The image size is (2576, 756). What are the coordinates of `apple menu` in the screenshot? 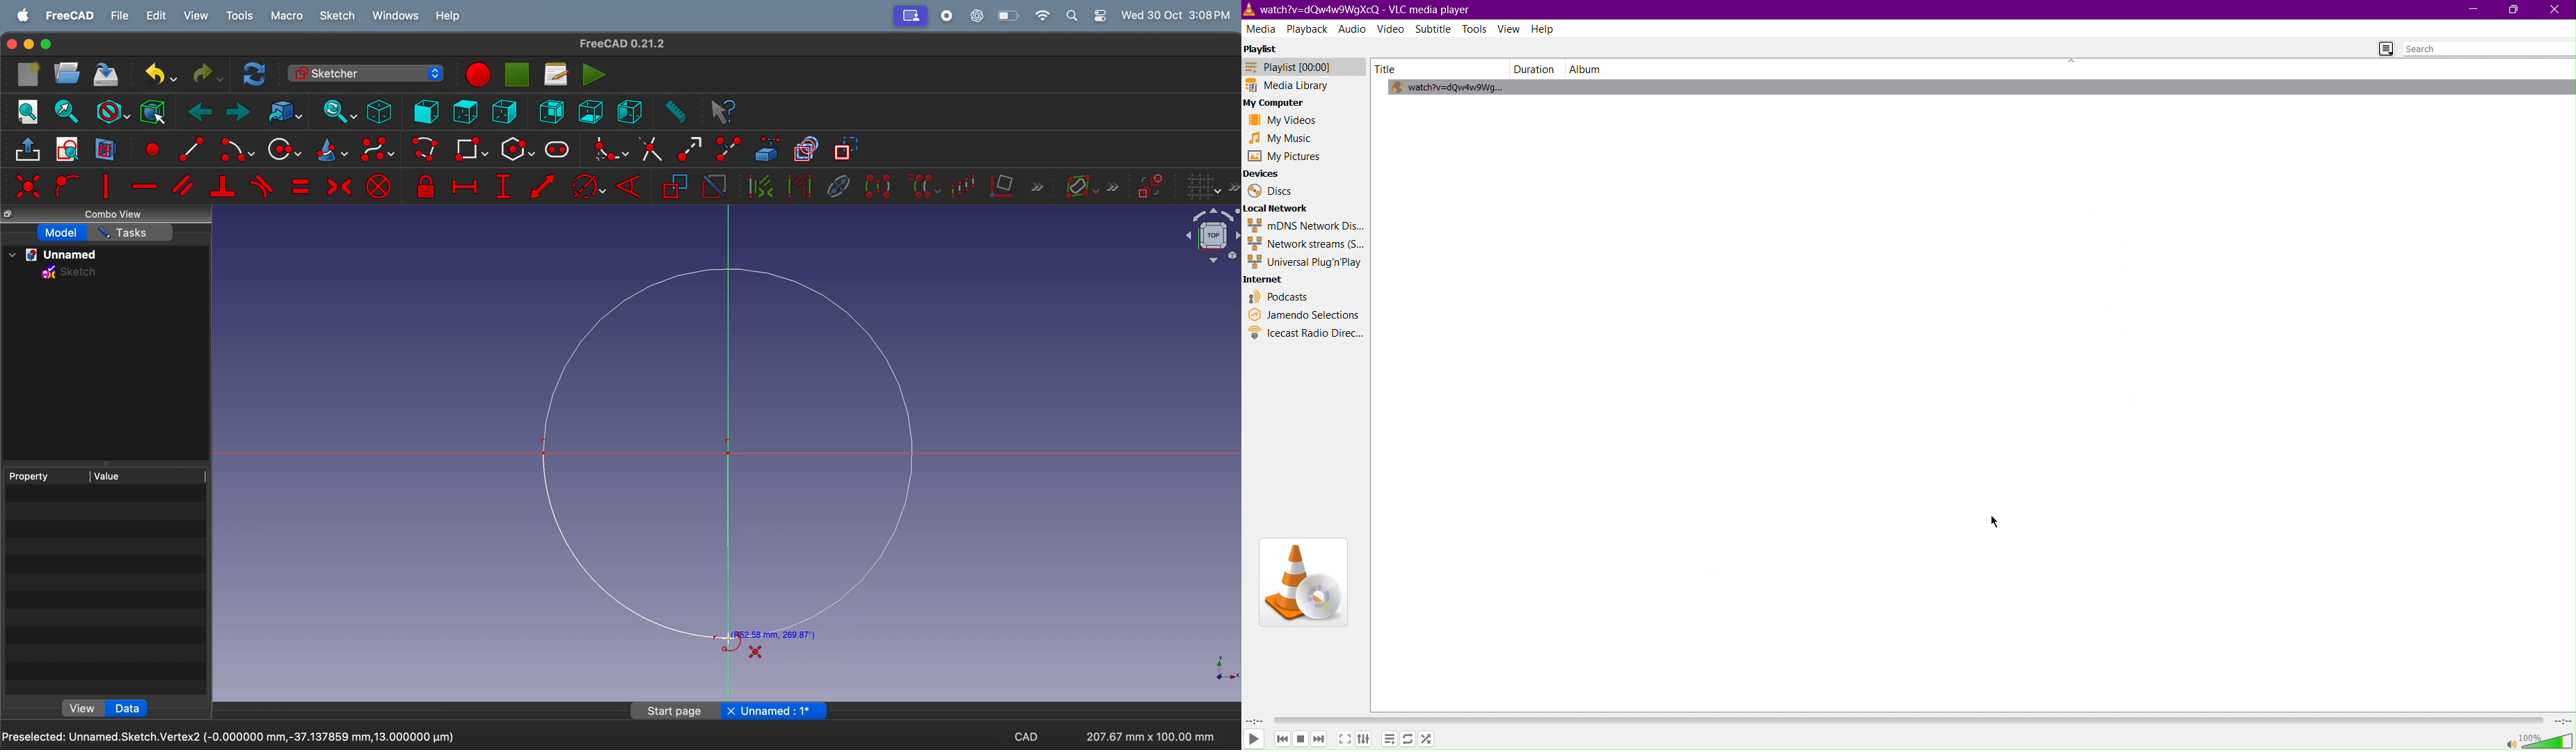 It's located at (24, 16).